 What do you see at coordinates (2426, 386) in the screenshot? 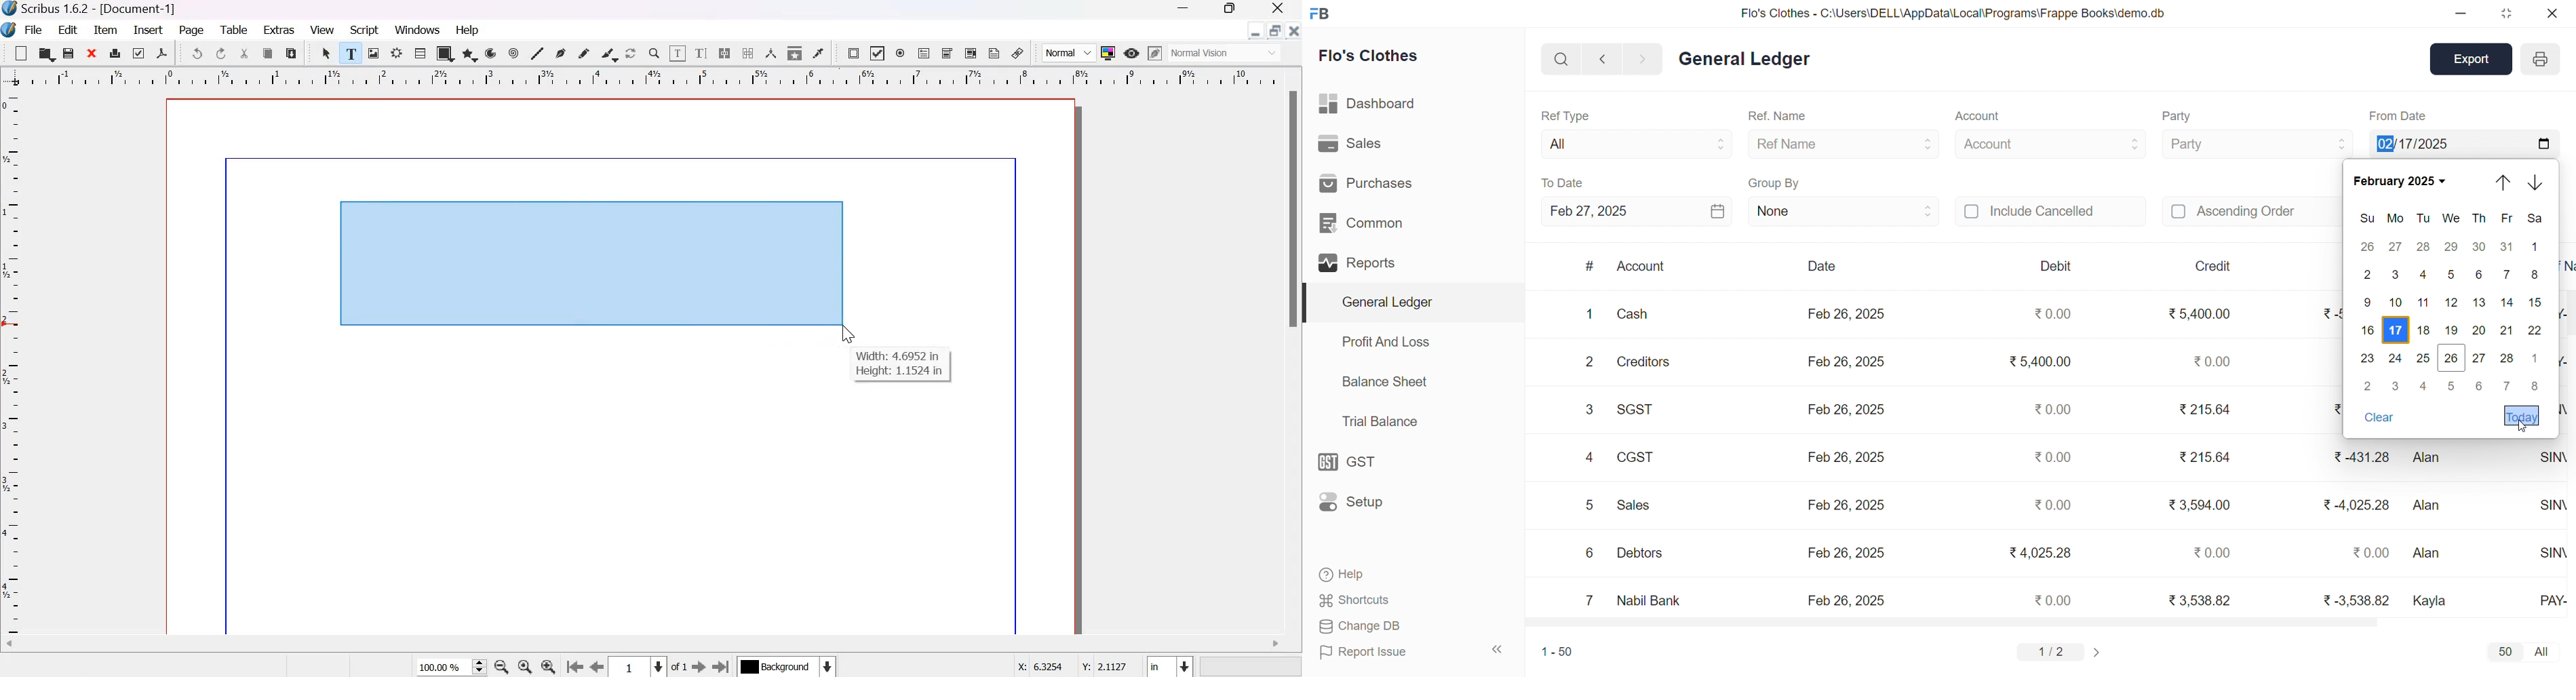
I see `4` at bounding box center [2426, 386].